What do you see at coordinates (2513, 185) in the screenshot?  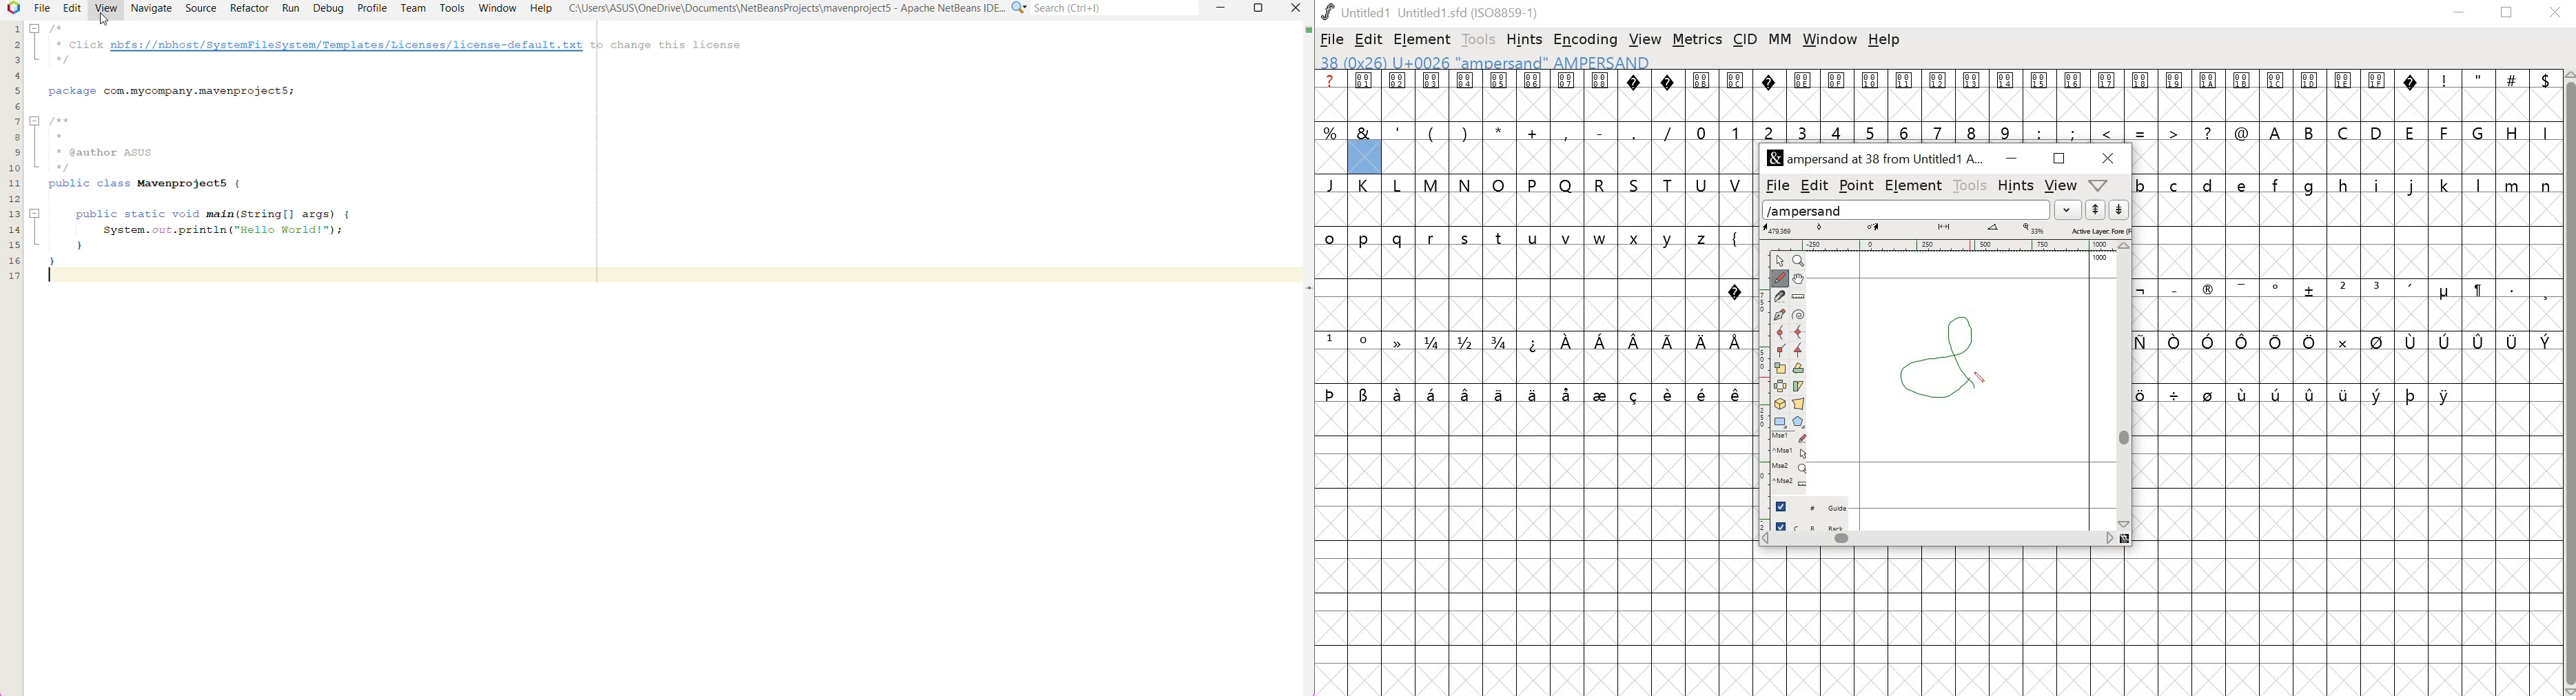 I see `m` at bounding box center [2513, 185].